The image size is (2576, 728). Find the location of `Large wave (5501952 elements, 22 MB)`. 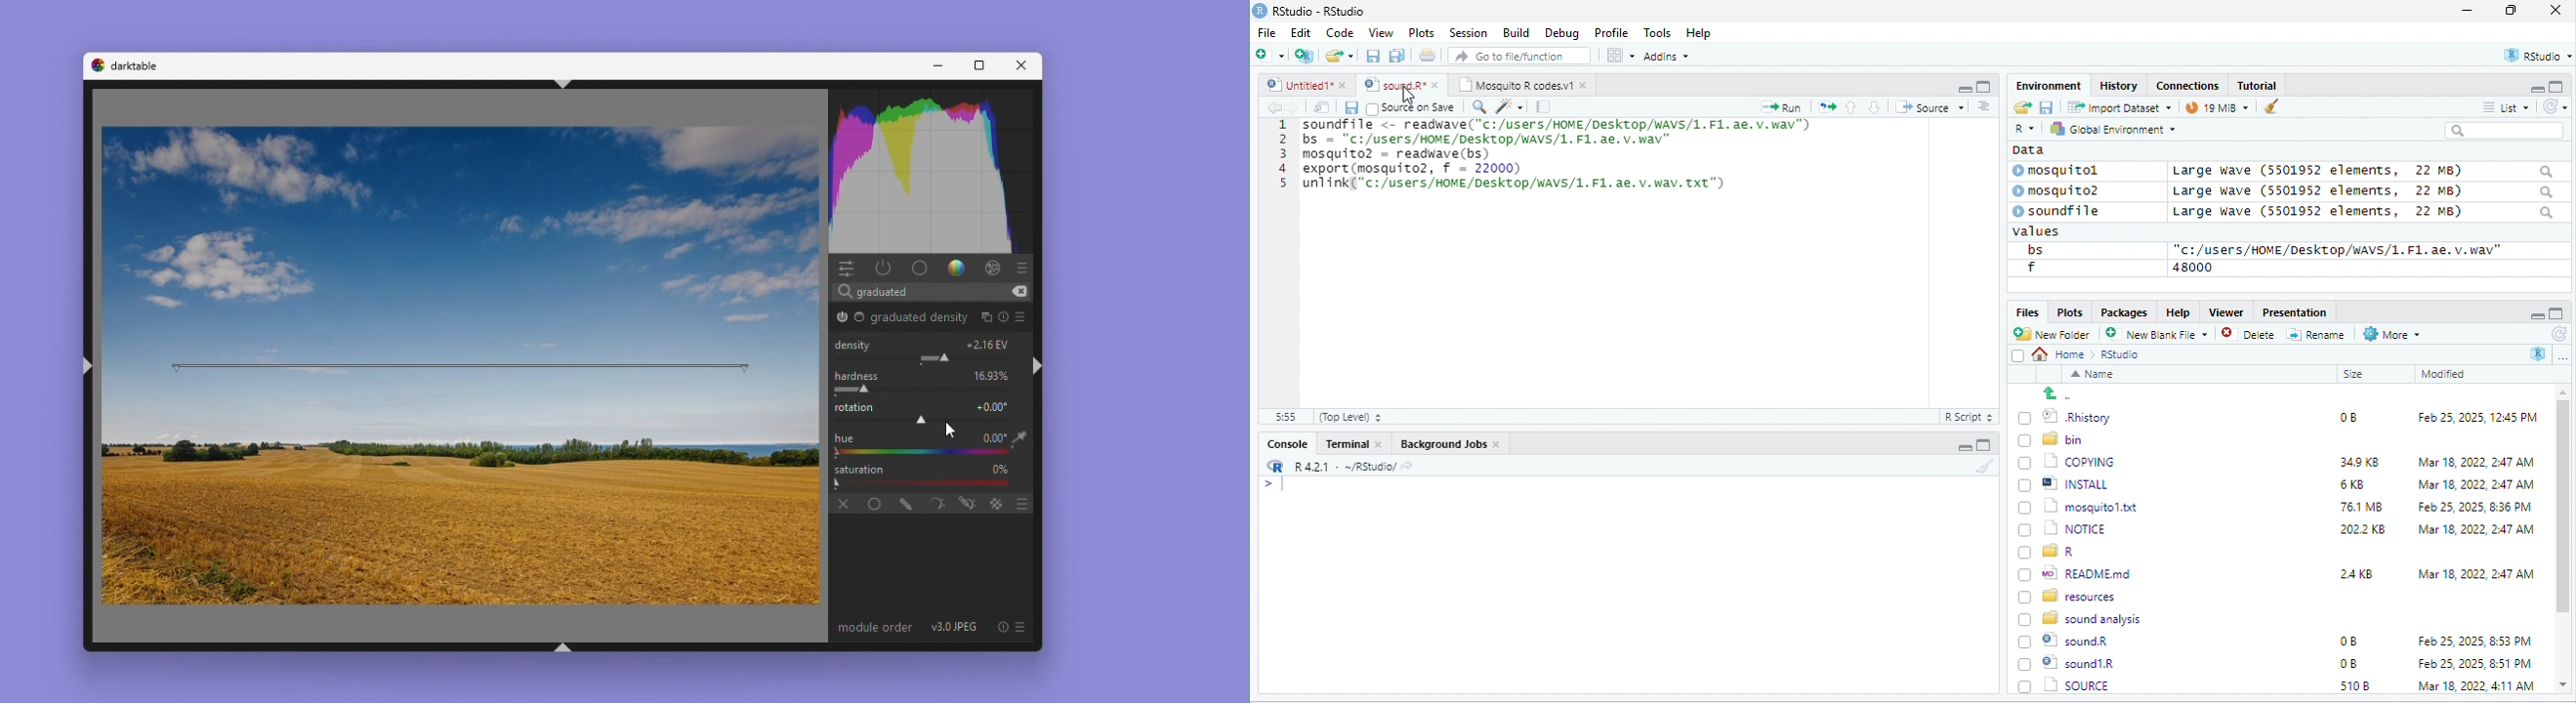

Large wave (5501952 elements, 22 MB) is located at coordinates (2364, 213).